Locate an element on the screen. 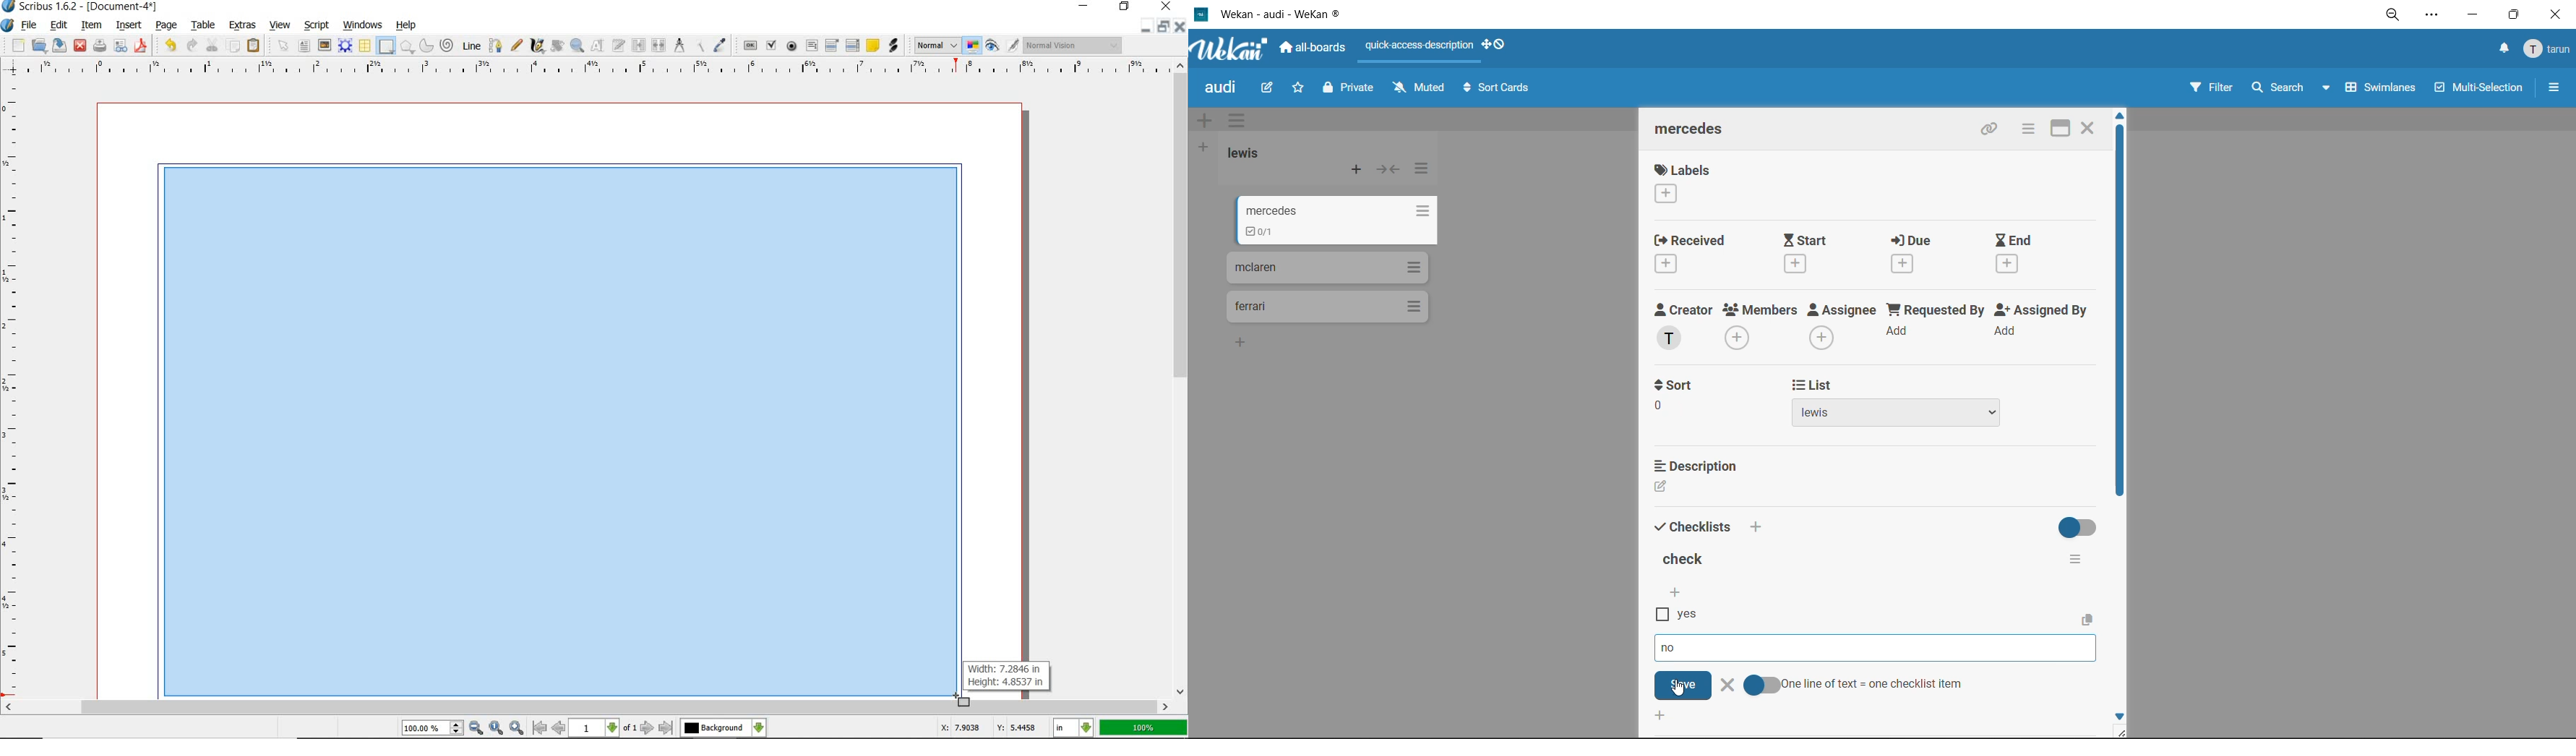 This screenshot has width=2576, height=756. cards is located at coordinates (1339, 235).